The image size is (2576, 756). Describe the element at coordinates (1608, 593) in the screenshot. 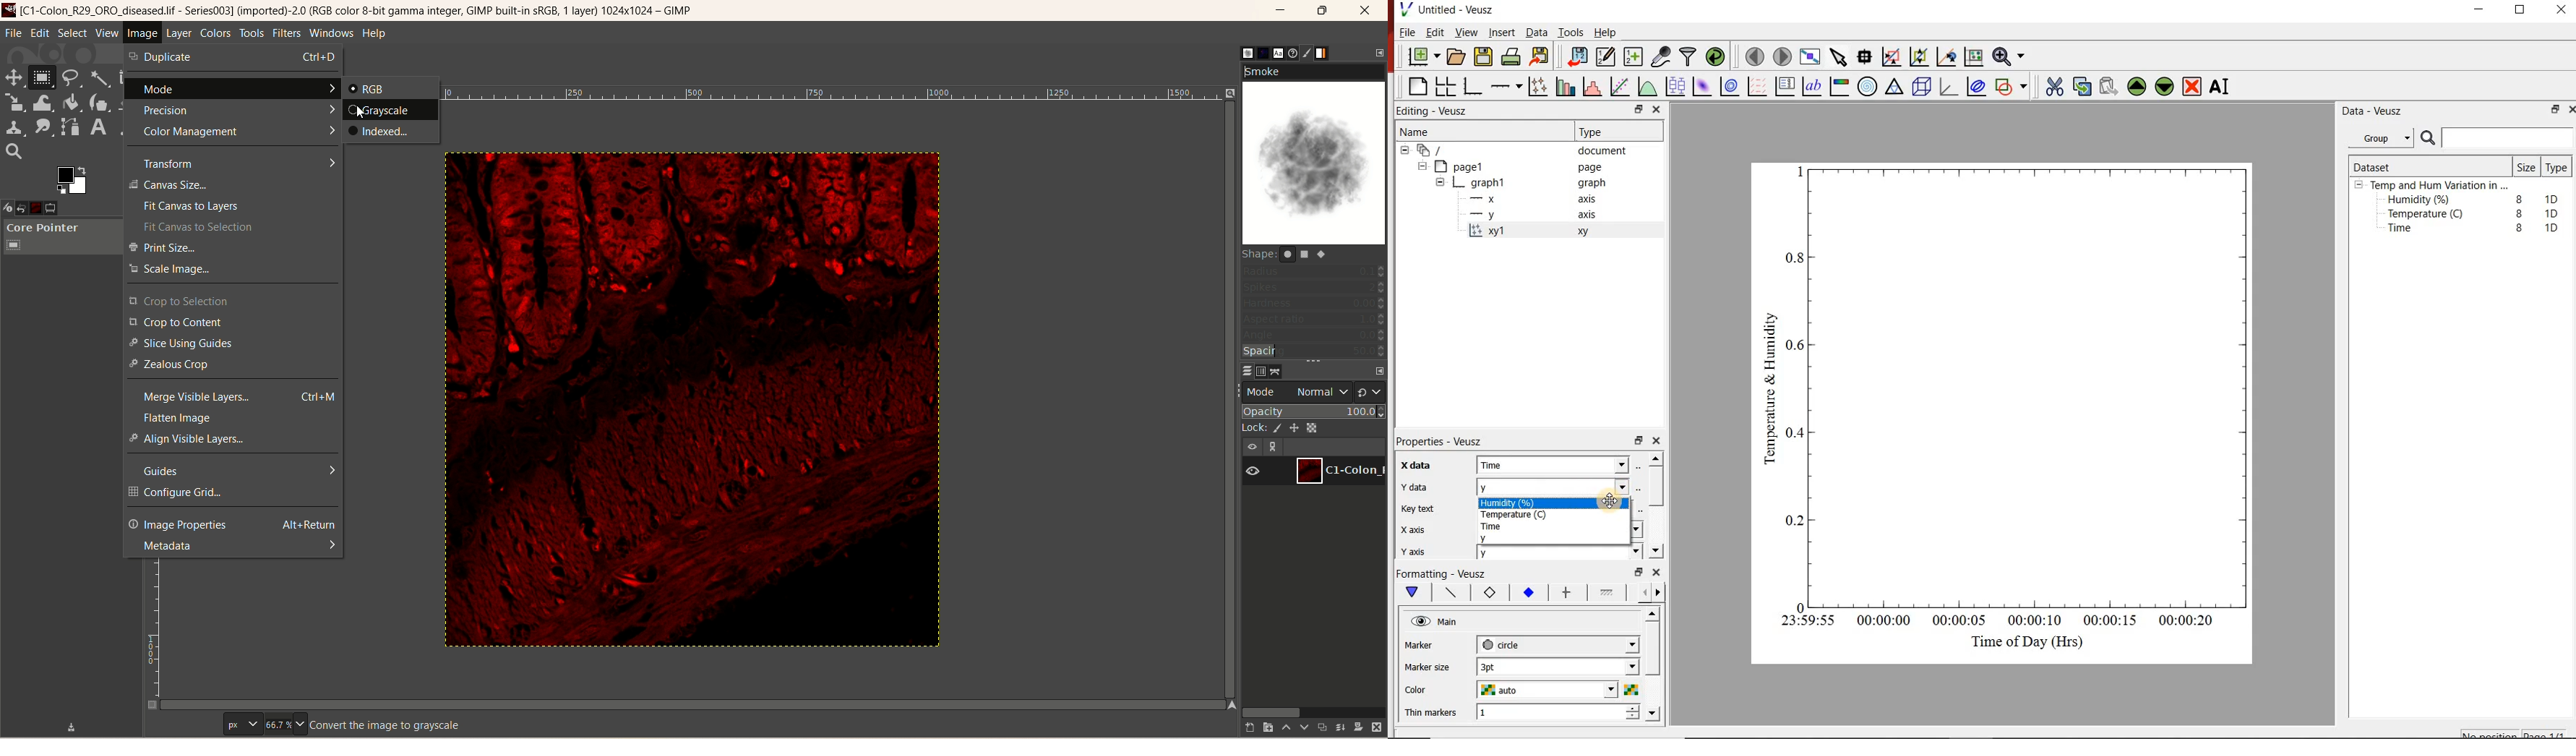

I see `fill 1` at that location.